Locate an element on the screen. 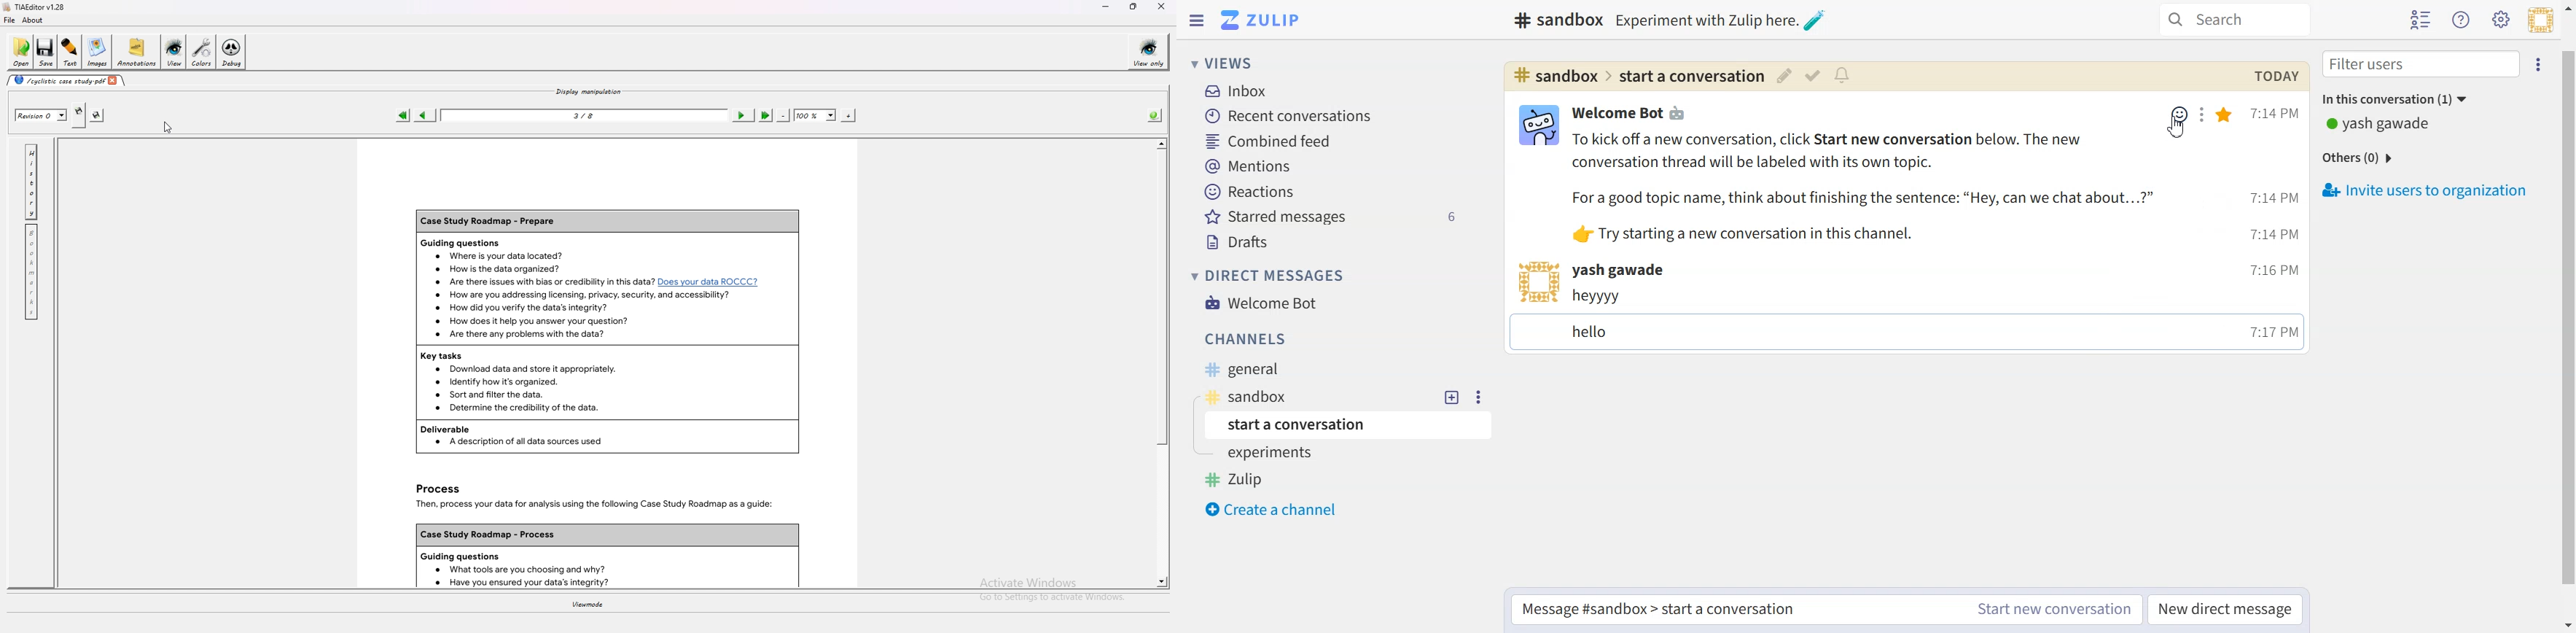  Create a channel is located at coordinates (1276, 510).